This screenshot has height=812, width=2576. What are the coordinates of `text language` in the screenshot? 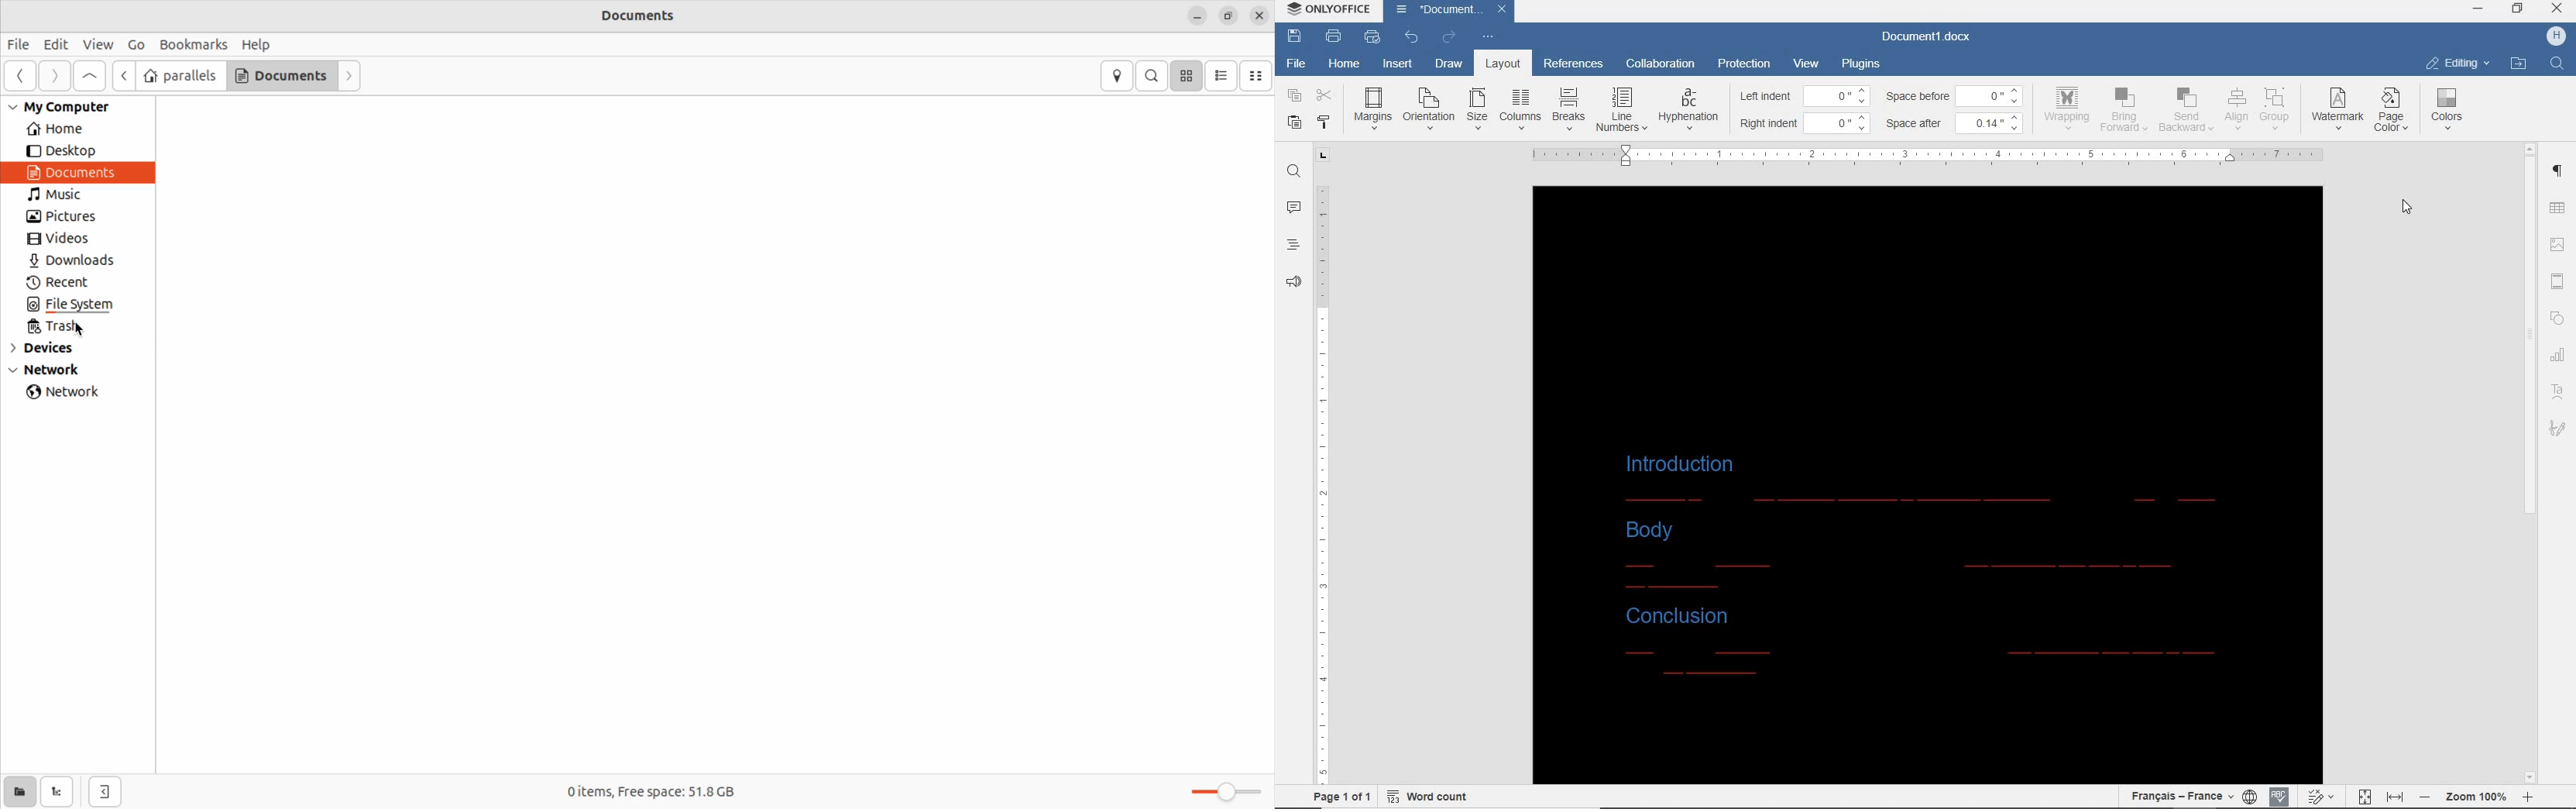 It's located at (2178, 794).